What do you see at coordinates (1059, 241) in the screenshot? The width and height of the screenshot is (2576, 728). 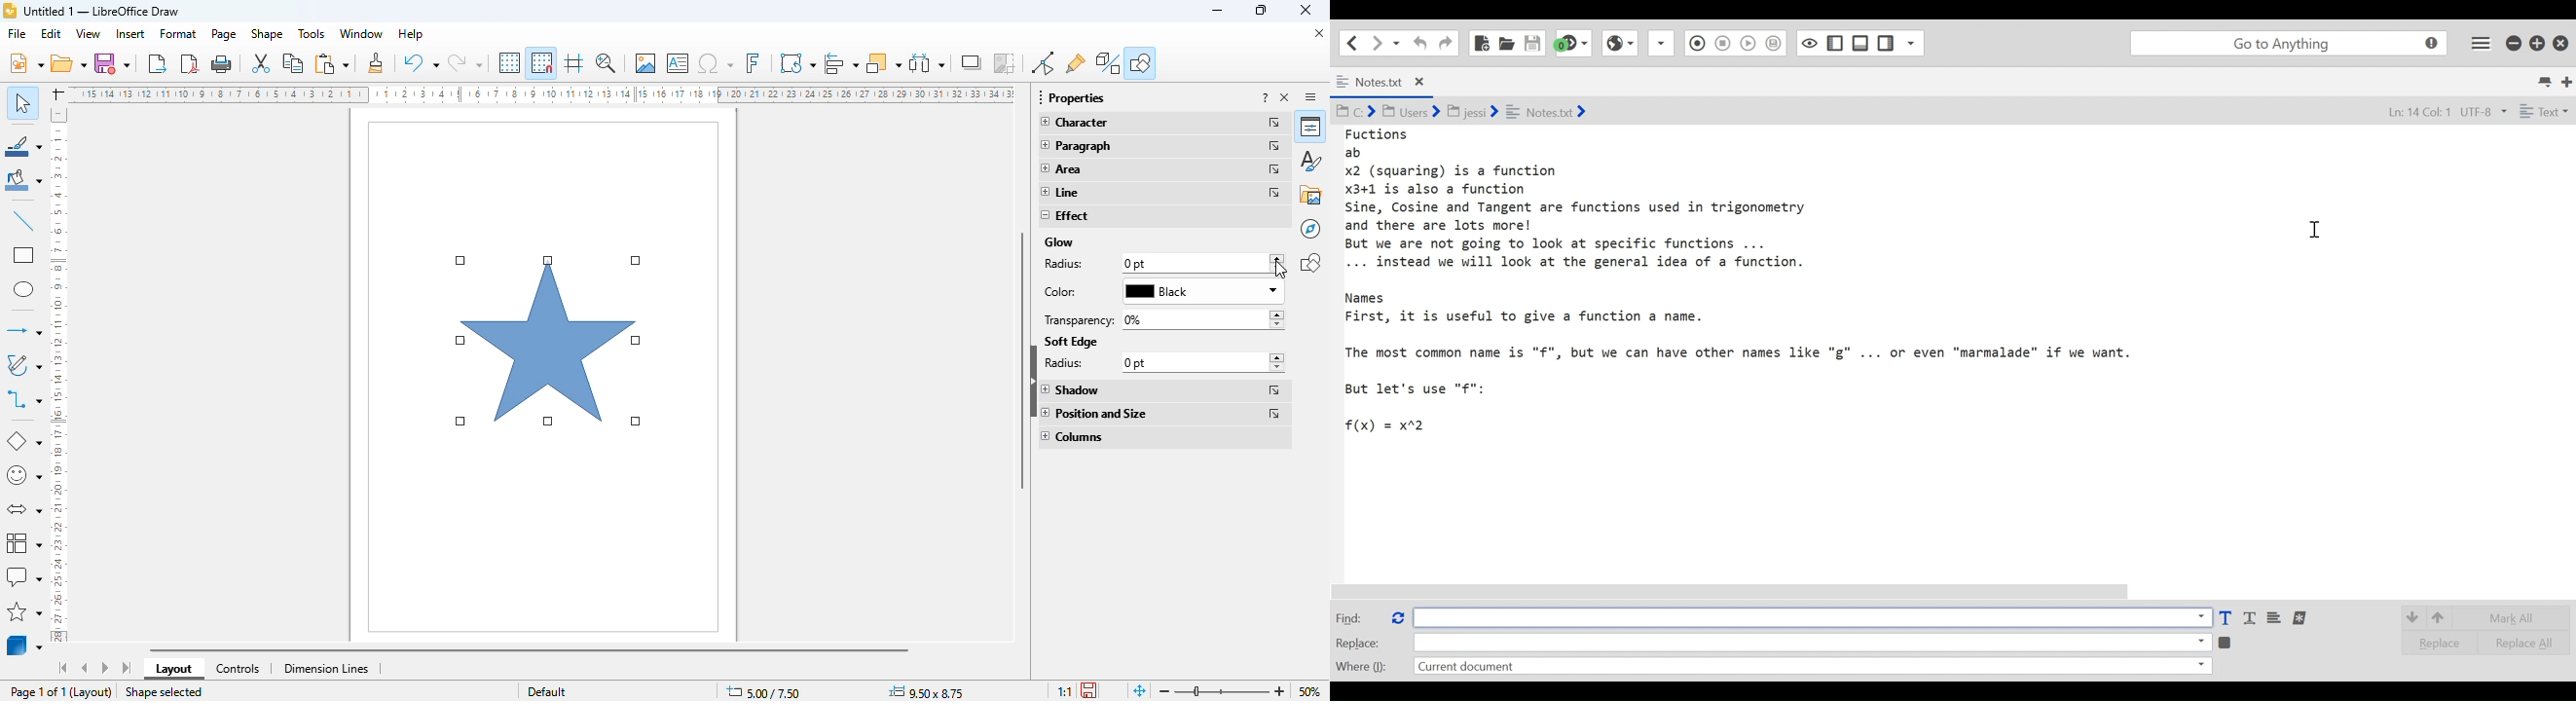 I see `glow` at bounding box center [1059, 241].